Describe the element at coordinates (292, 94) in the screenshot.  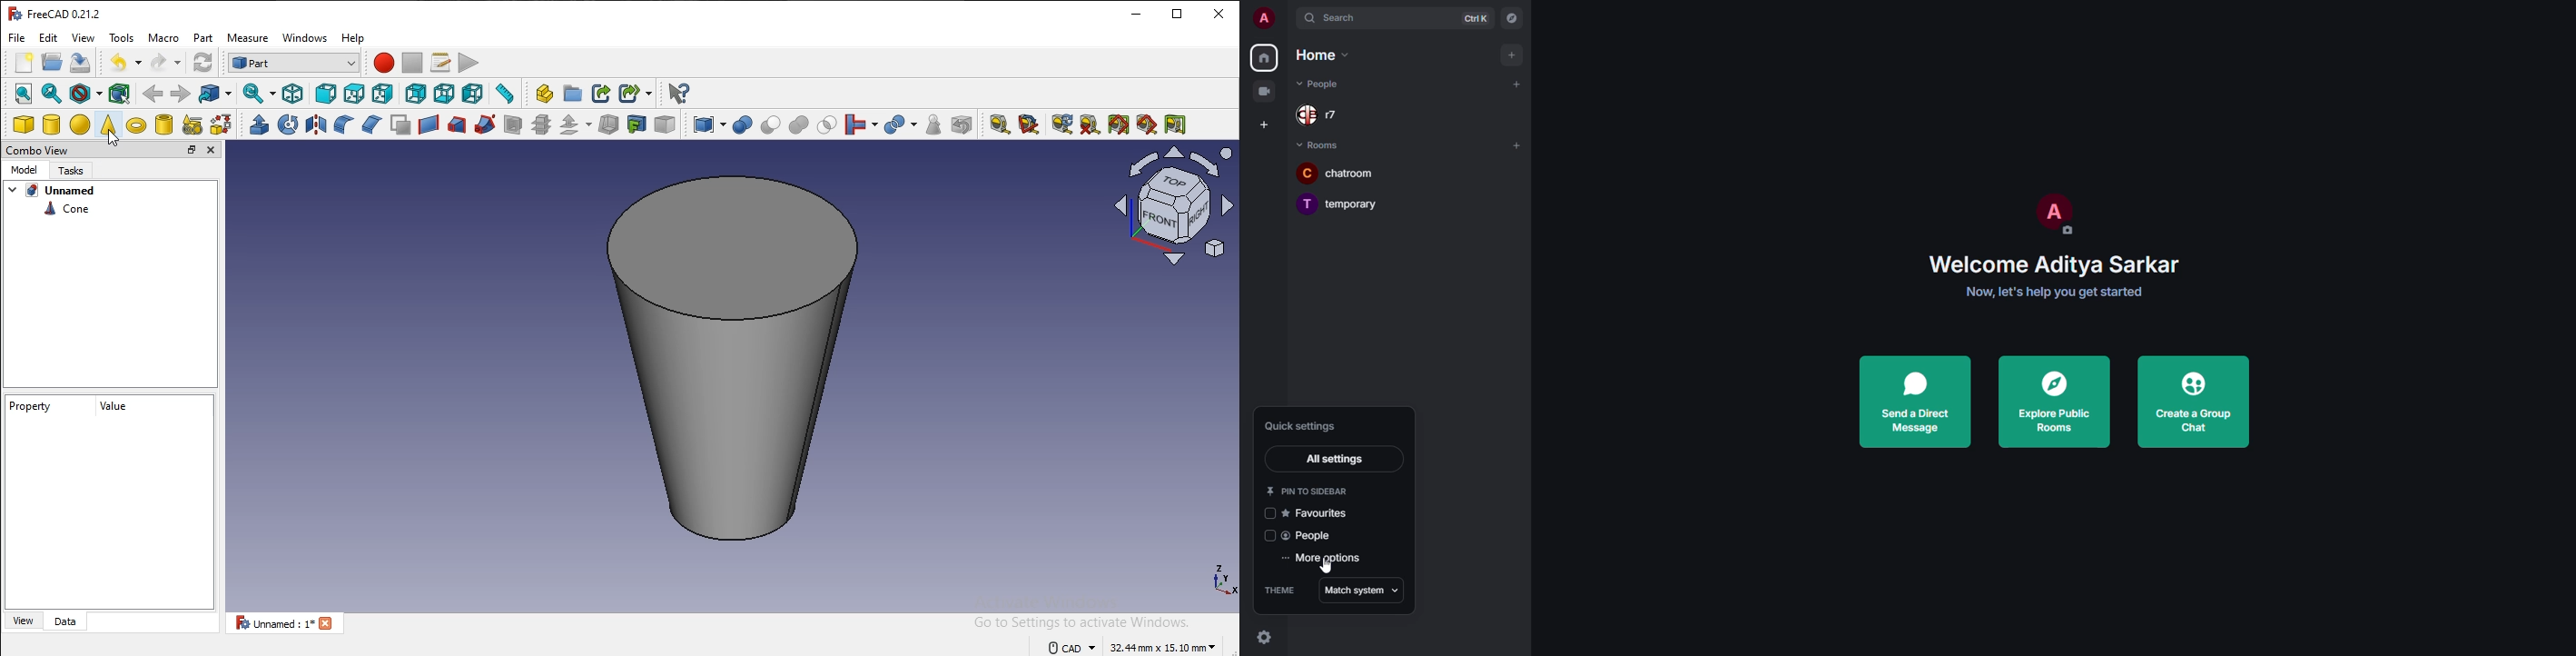
I see `isometric view` at that location.